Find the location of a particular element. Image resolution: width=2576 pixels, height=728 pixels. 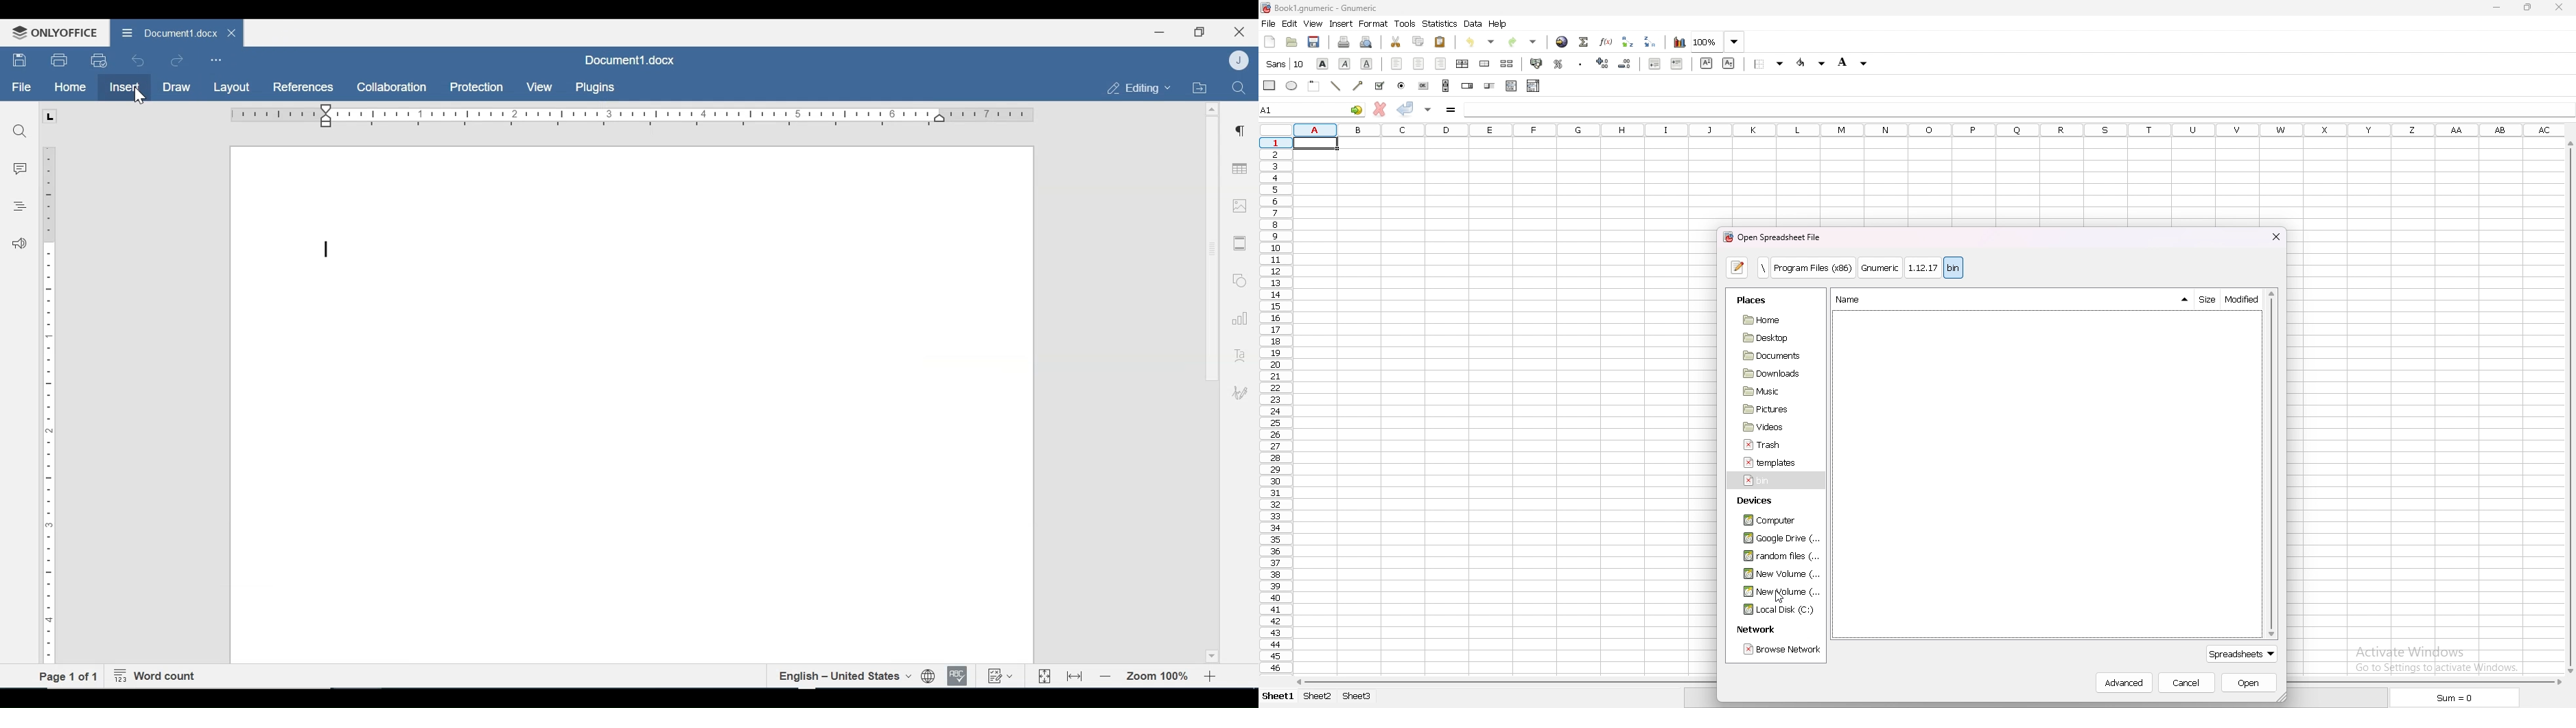

summation is located at coordinates (1584, 40).